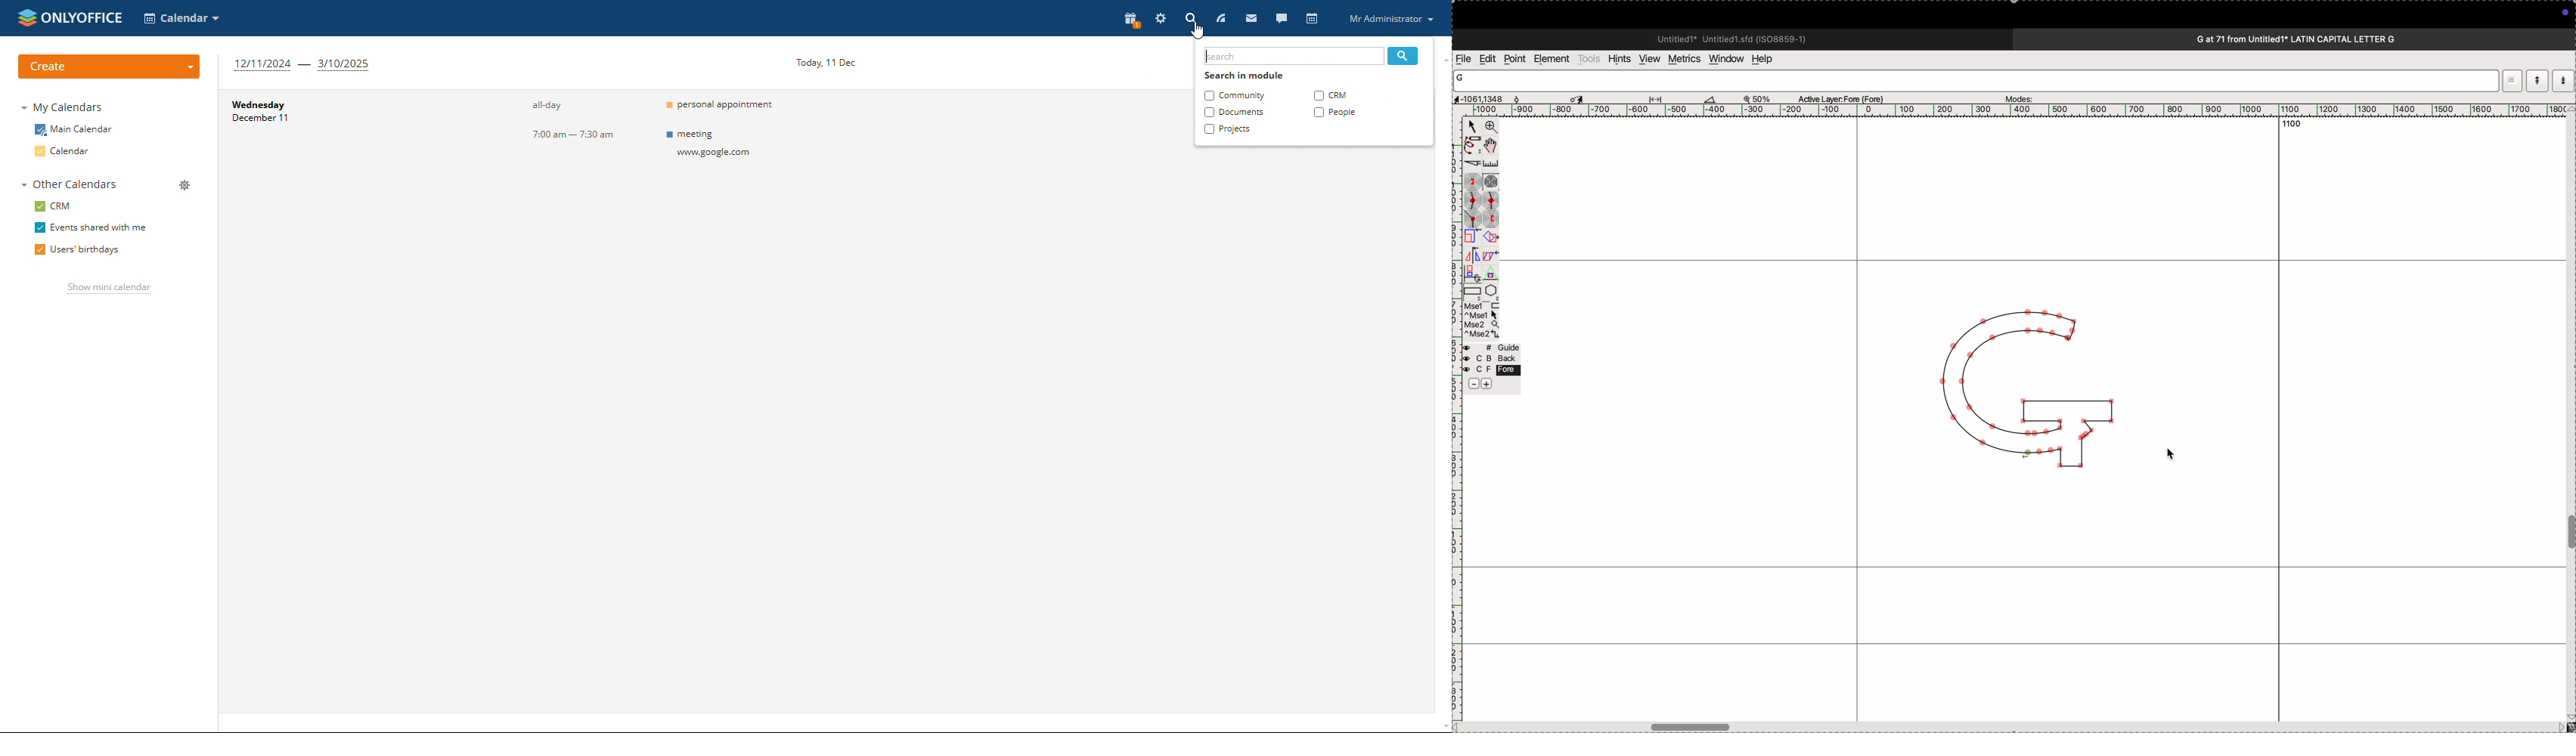  What do you see at coordinates (1487, 383) in the screenshot?
I see `increase` at bounding box center [1487, 383].